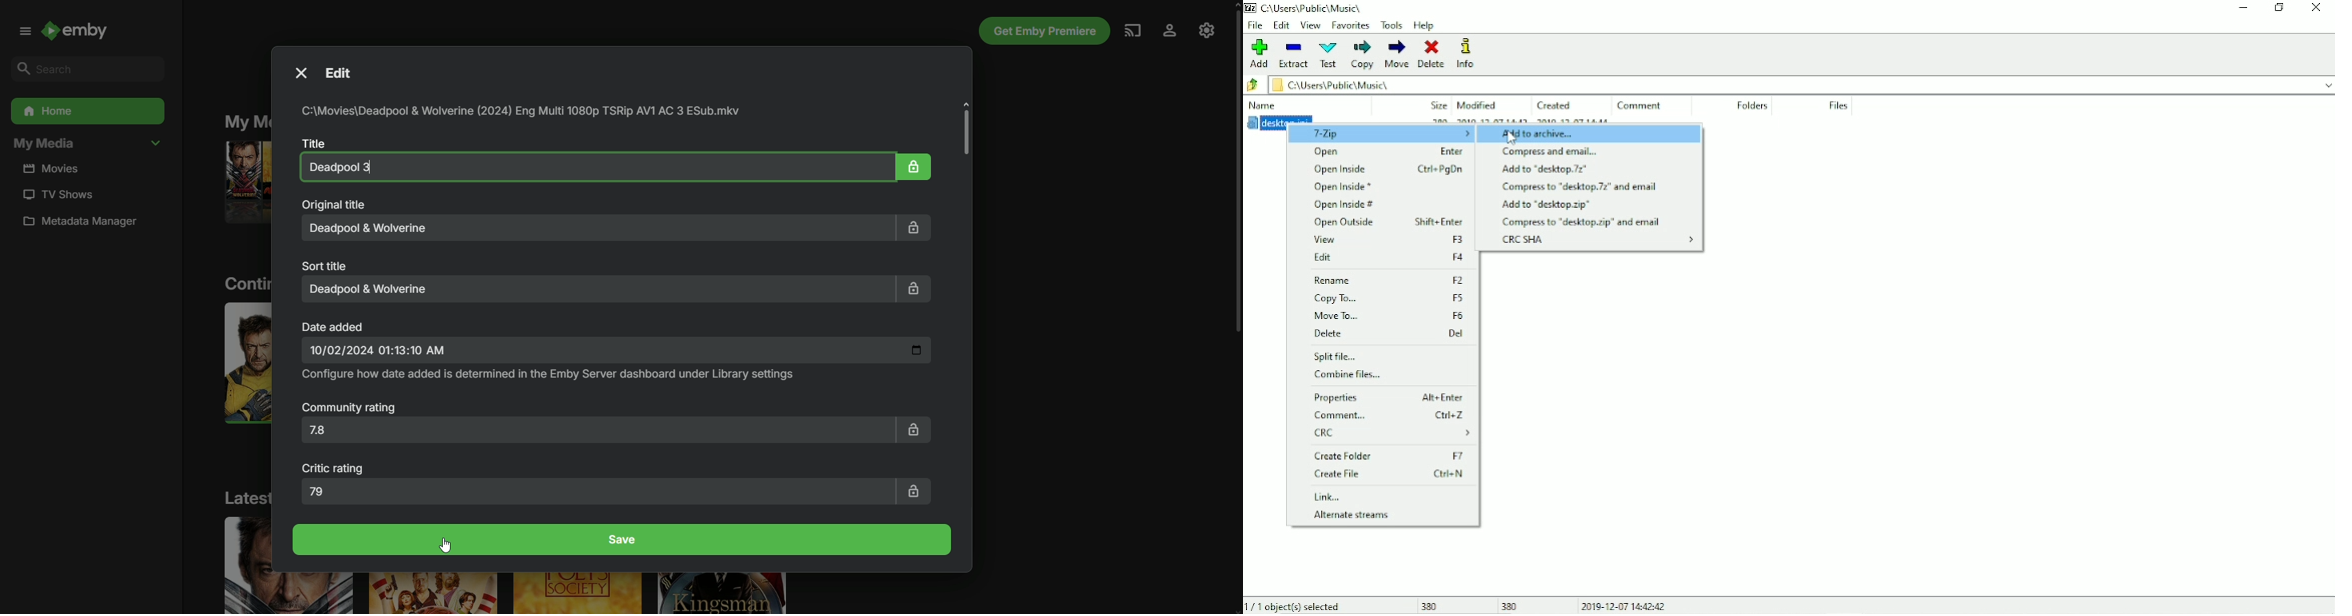 Image resolution: width=2352 pixels, height=616 pixels. Describe the element at coordinates (1363, 54) in the screenshot. I see `Copy` at that location.